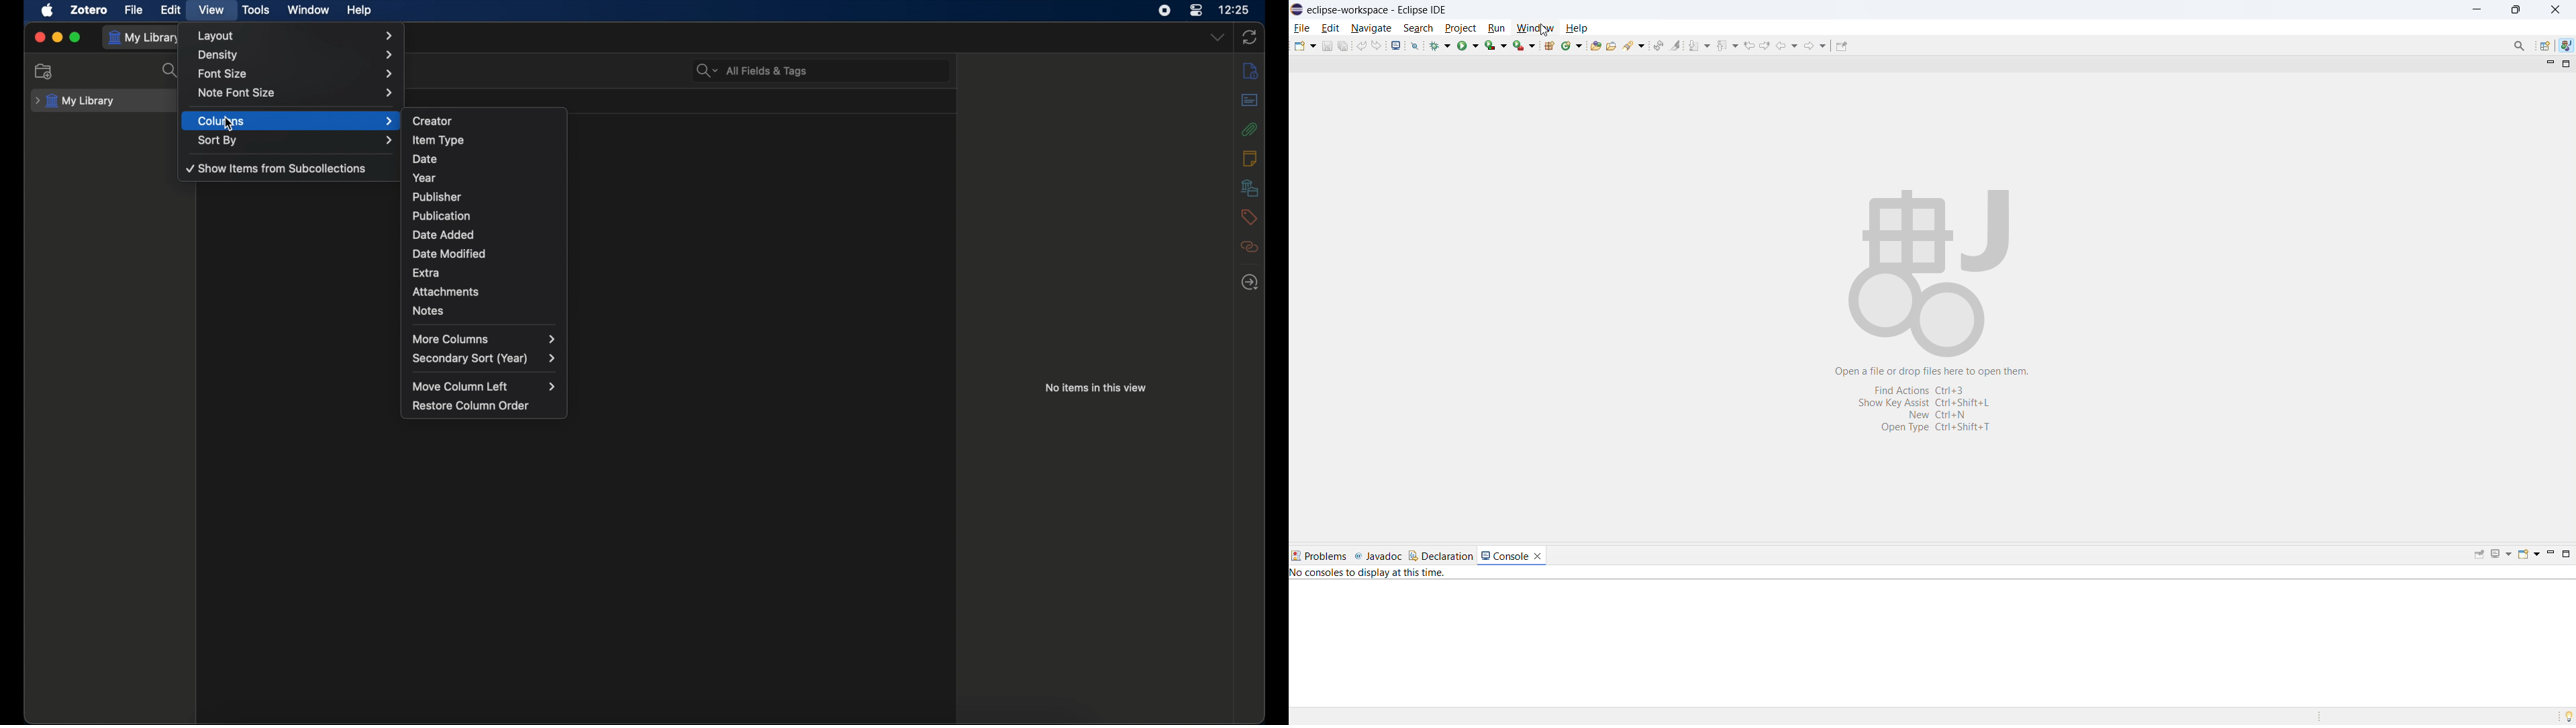 This screenshot has height=728, width=2576. Describe the element at coordinates (1371, 28) in the screenshot. I see `navigate` at that location.